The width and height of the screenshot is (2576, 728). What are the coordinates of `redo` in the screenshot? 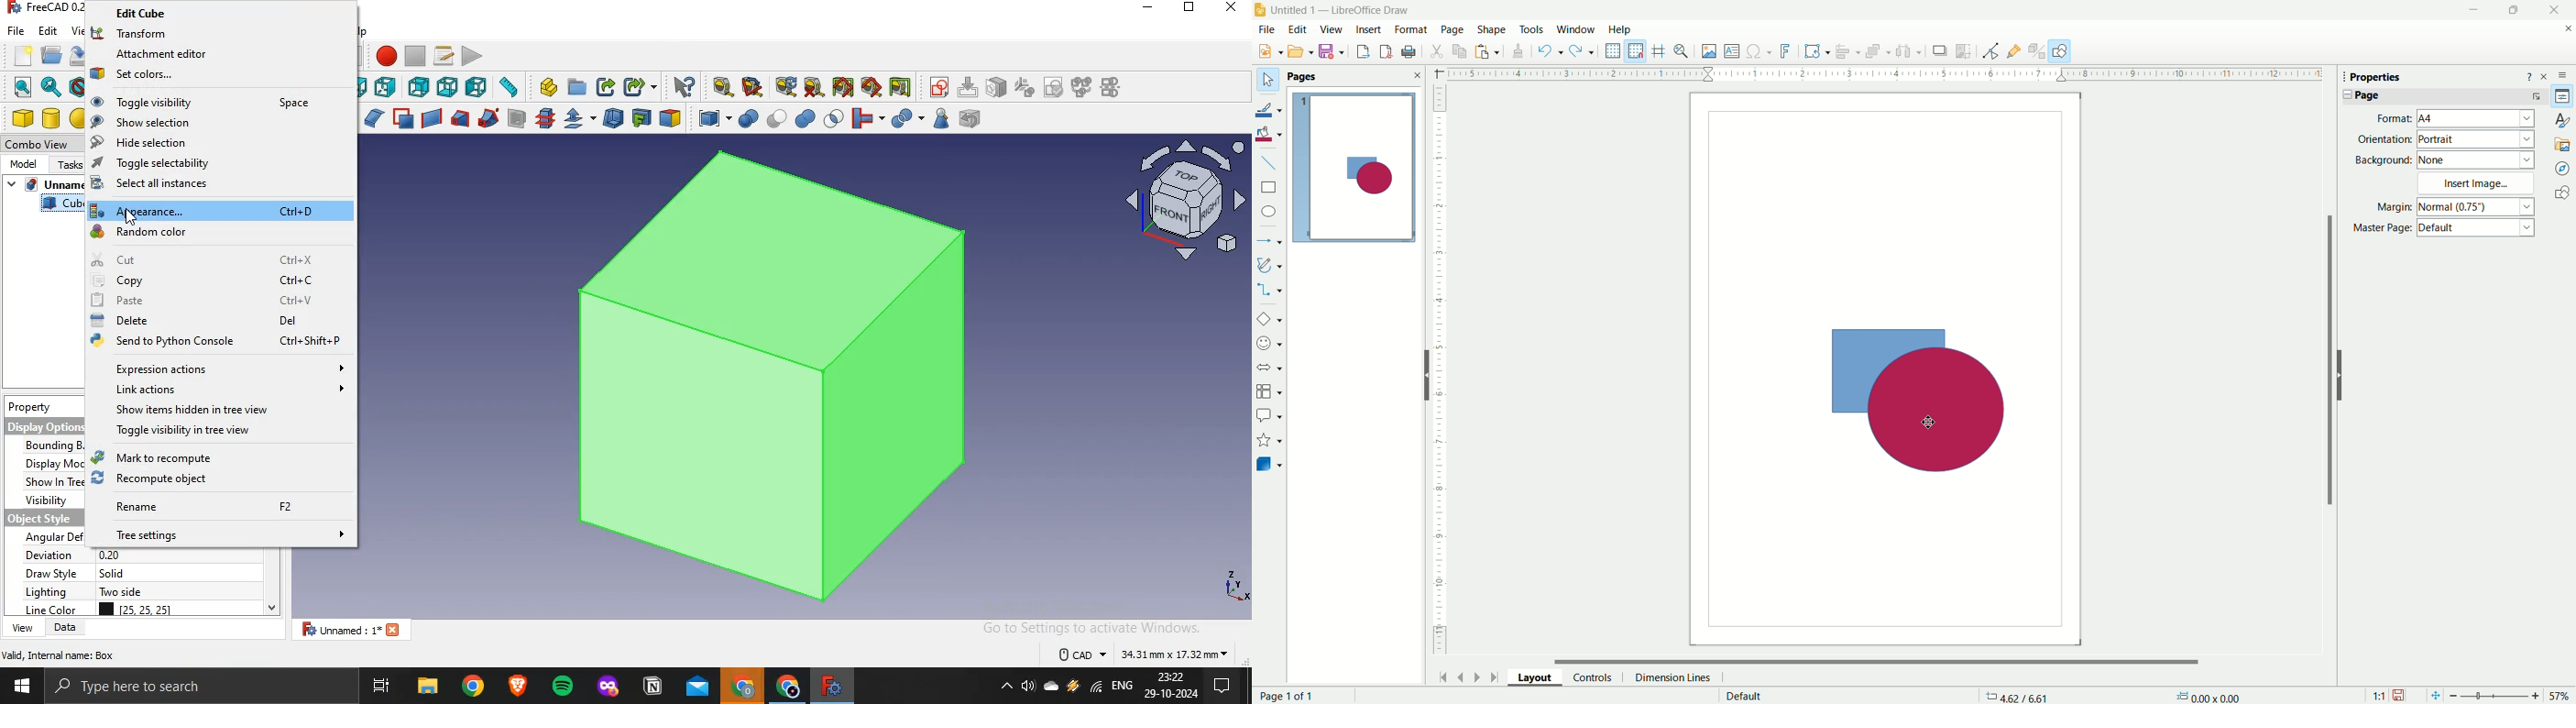 It's located at (1584, 52).